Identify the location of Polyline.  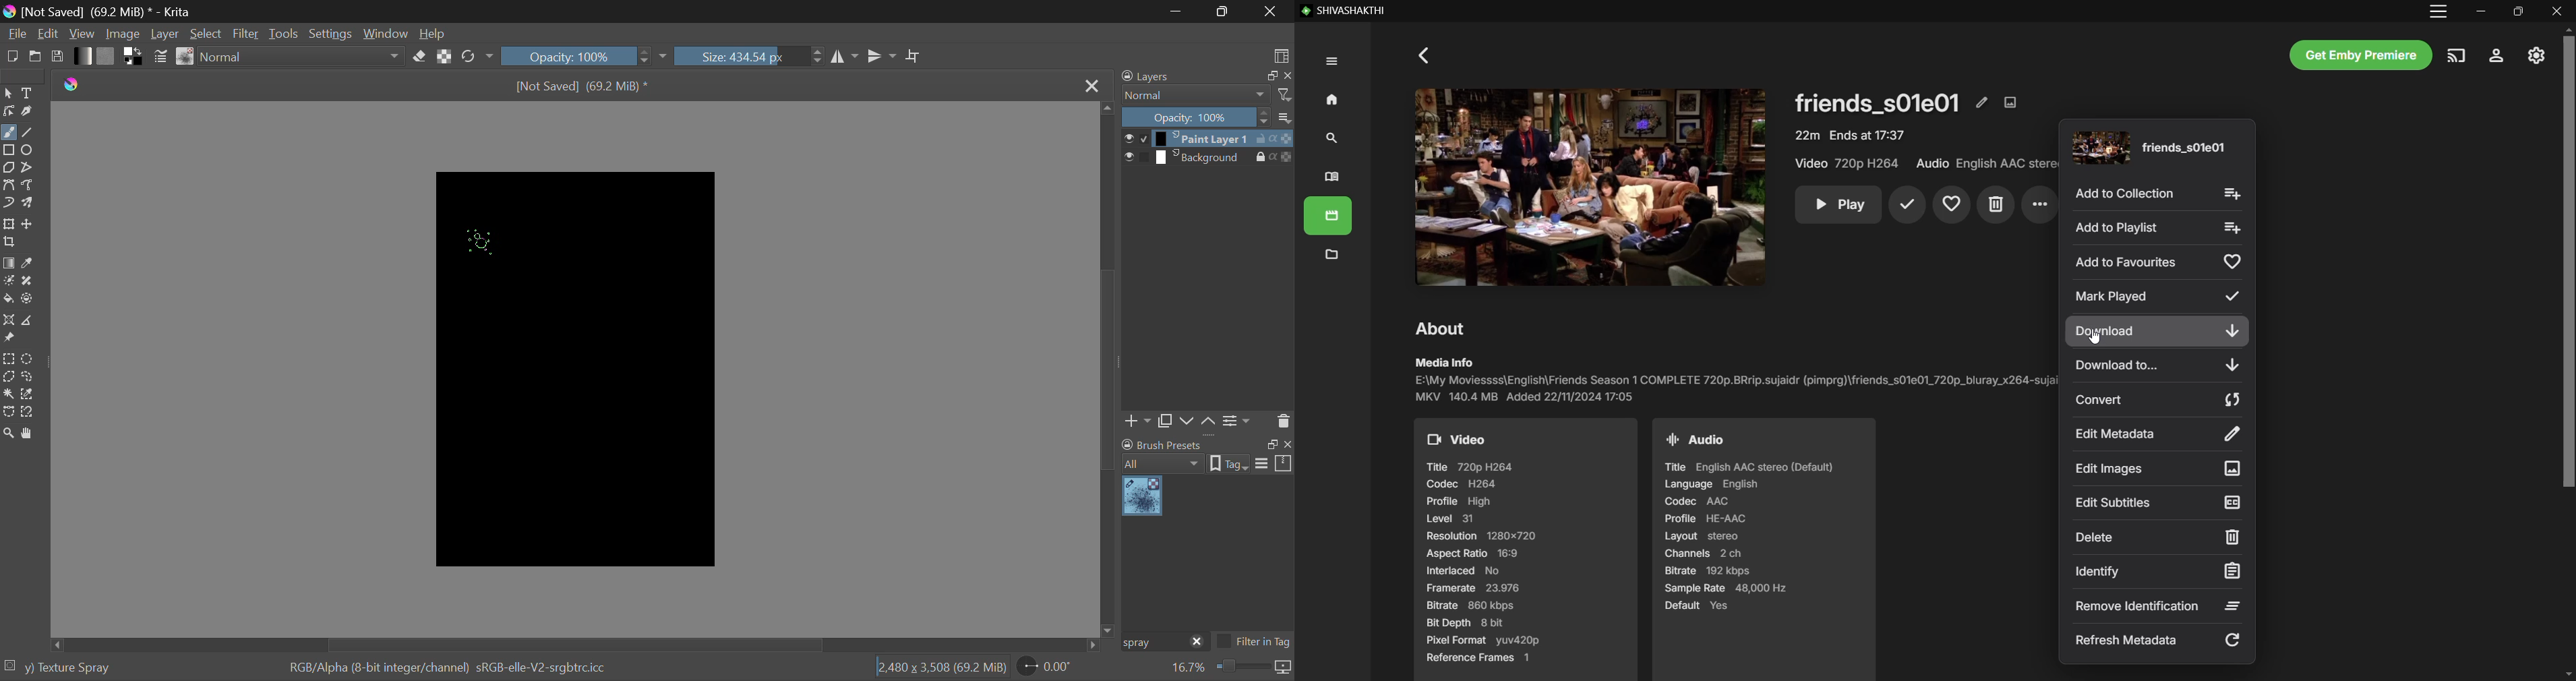
(28, 168).